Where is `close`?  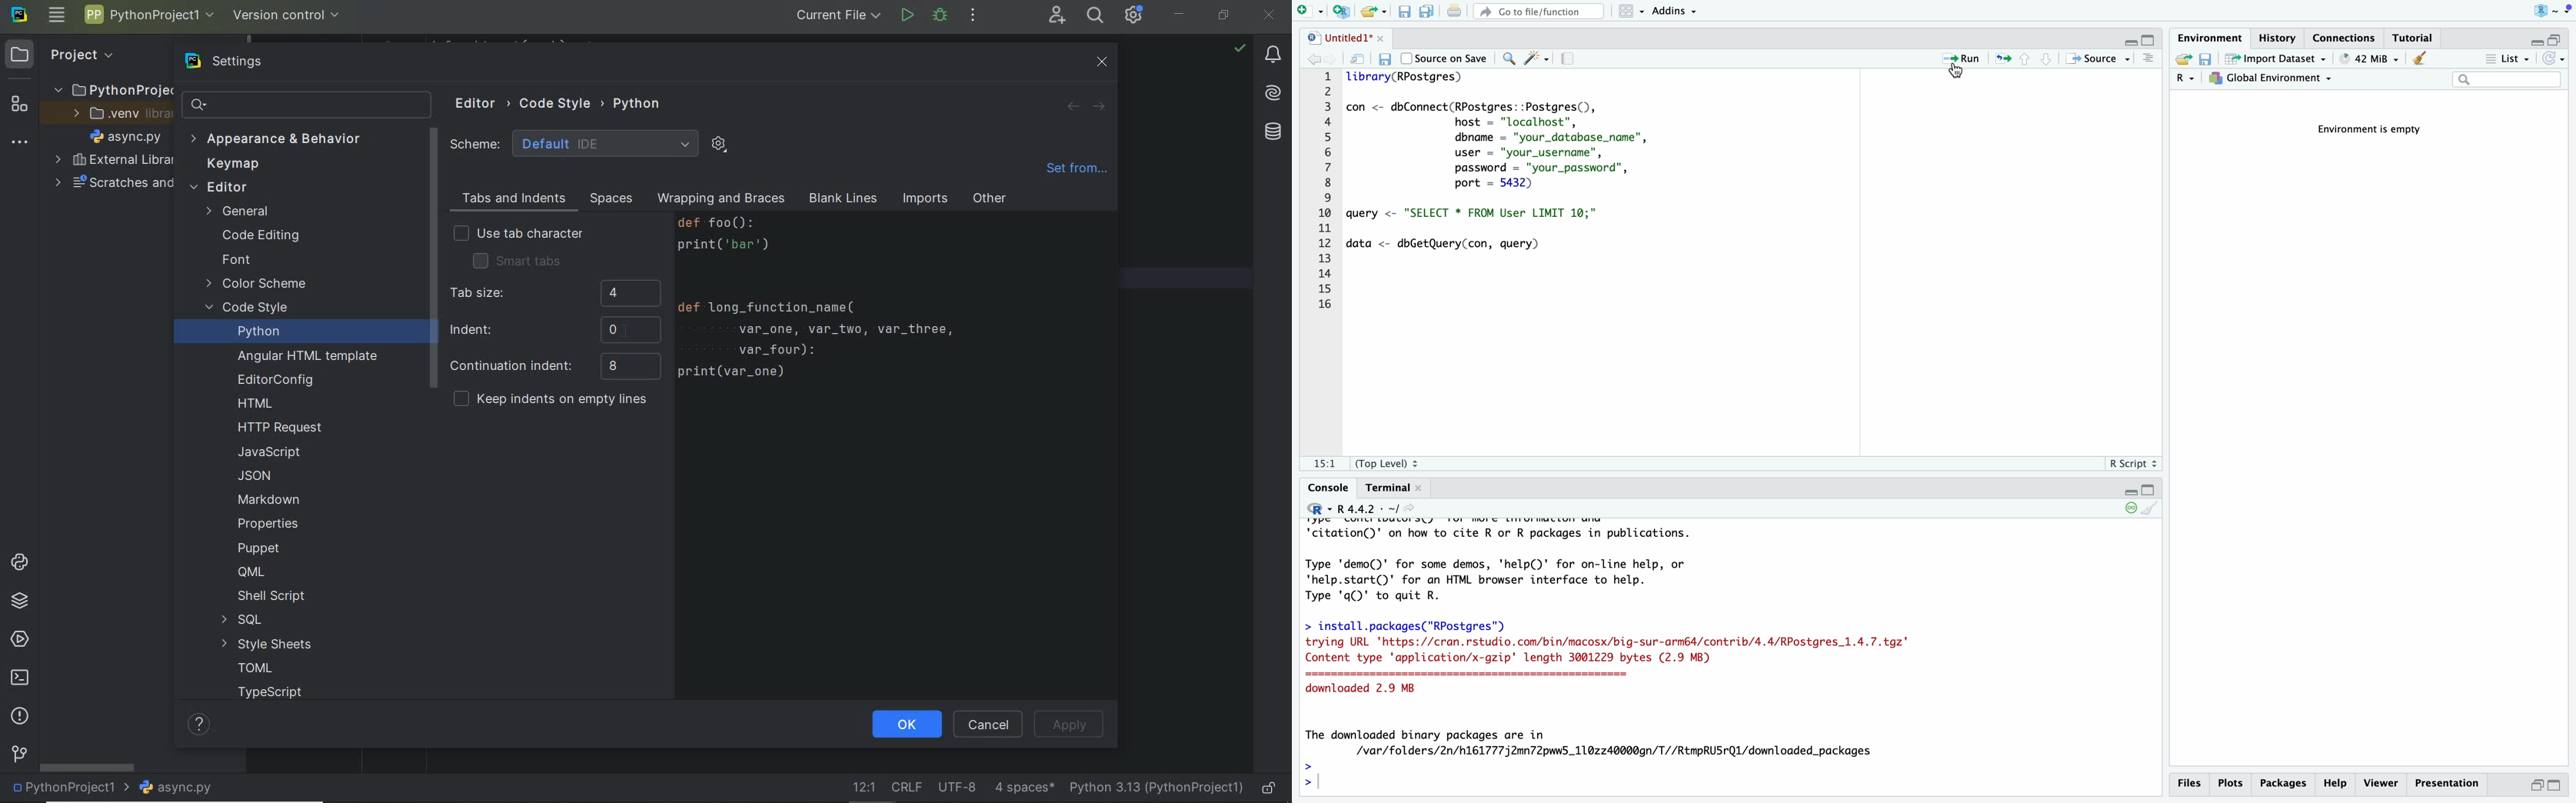 close is located at coordinates (1271, 17).